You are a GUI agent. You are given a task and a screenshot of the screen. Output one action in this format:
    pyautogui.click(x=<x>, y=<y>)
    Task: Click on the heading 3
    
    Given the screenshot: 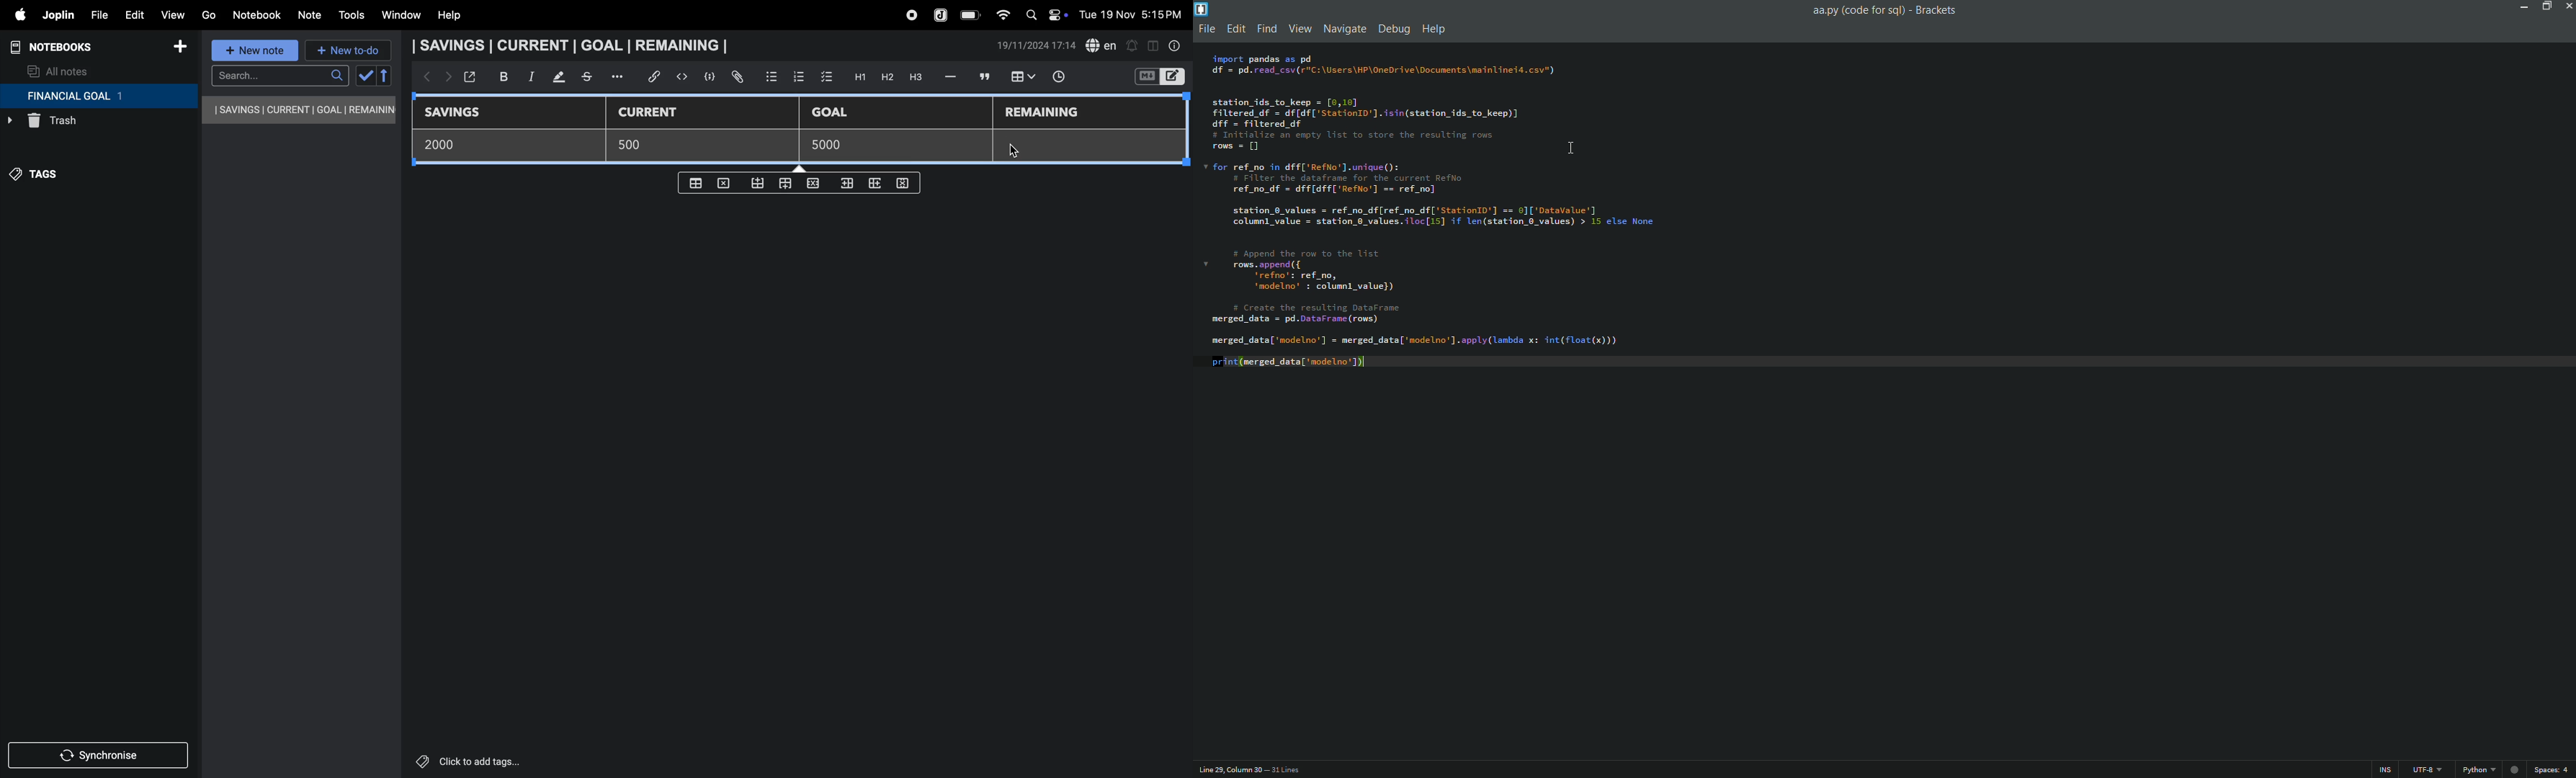 What is the action you would take?
    pyautogui.click(x=916, y=77)
    